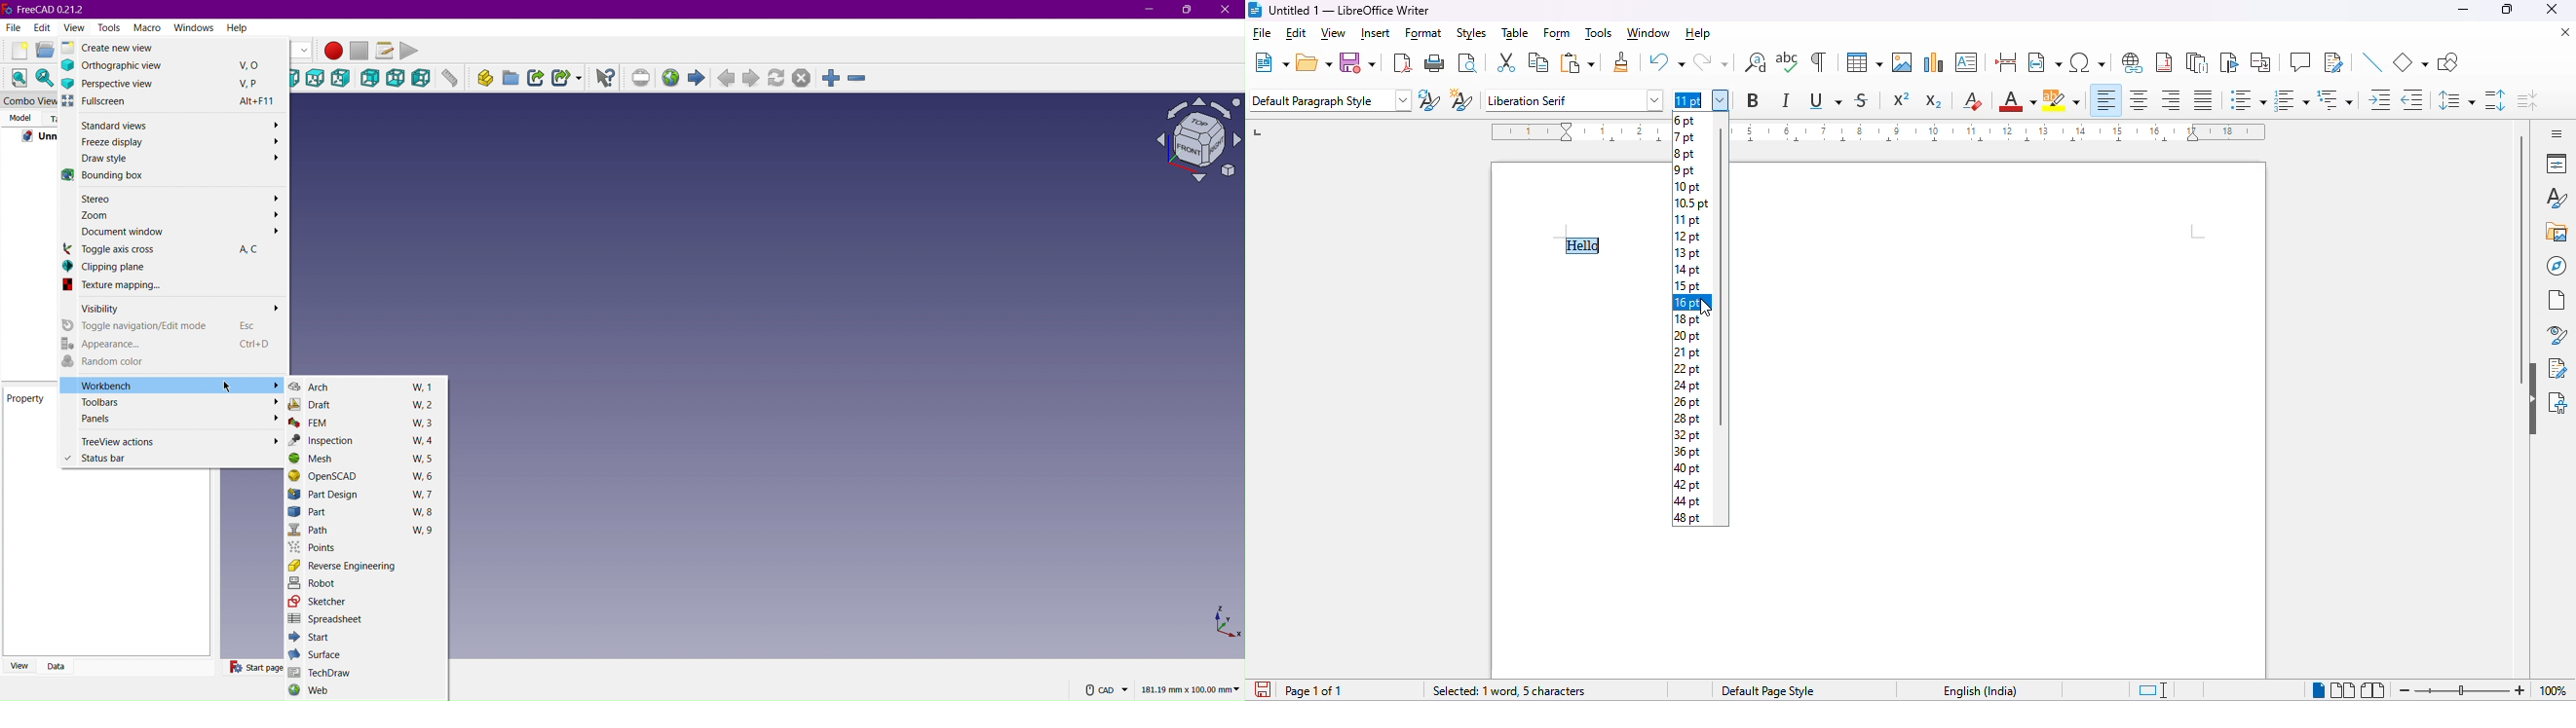 The width and height of the screenshot is (2576, 728). I want to click on Tools, so click(114, 27).